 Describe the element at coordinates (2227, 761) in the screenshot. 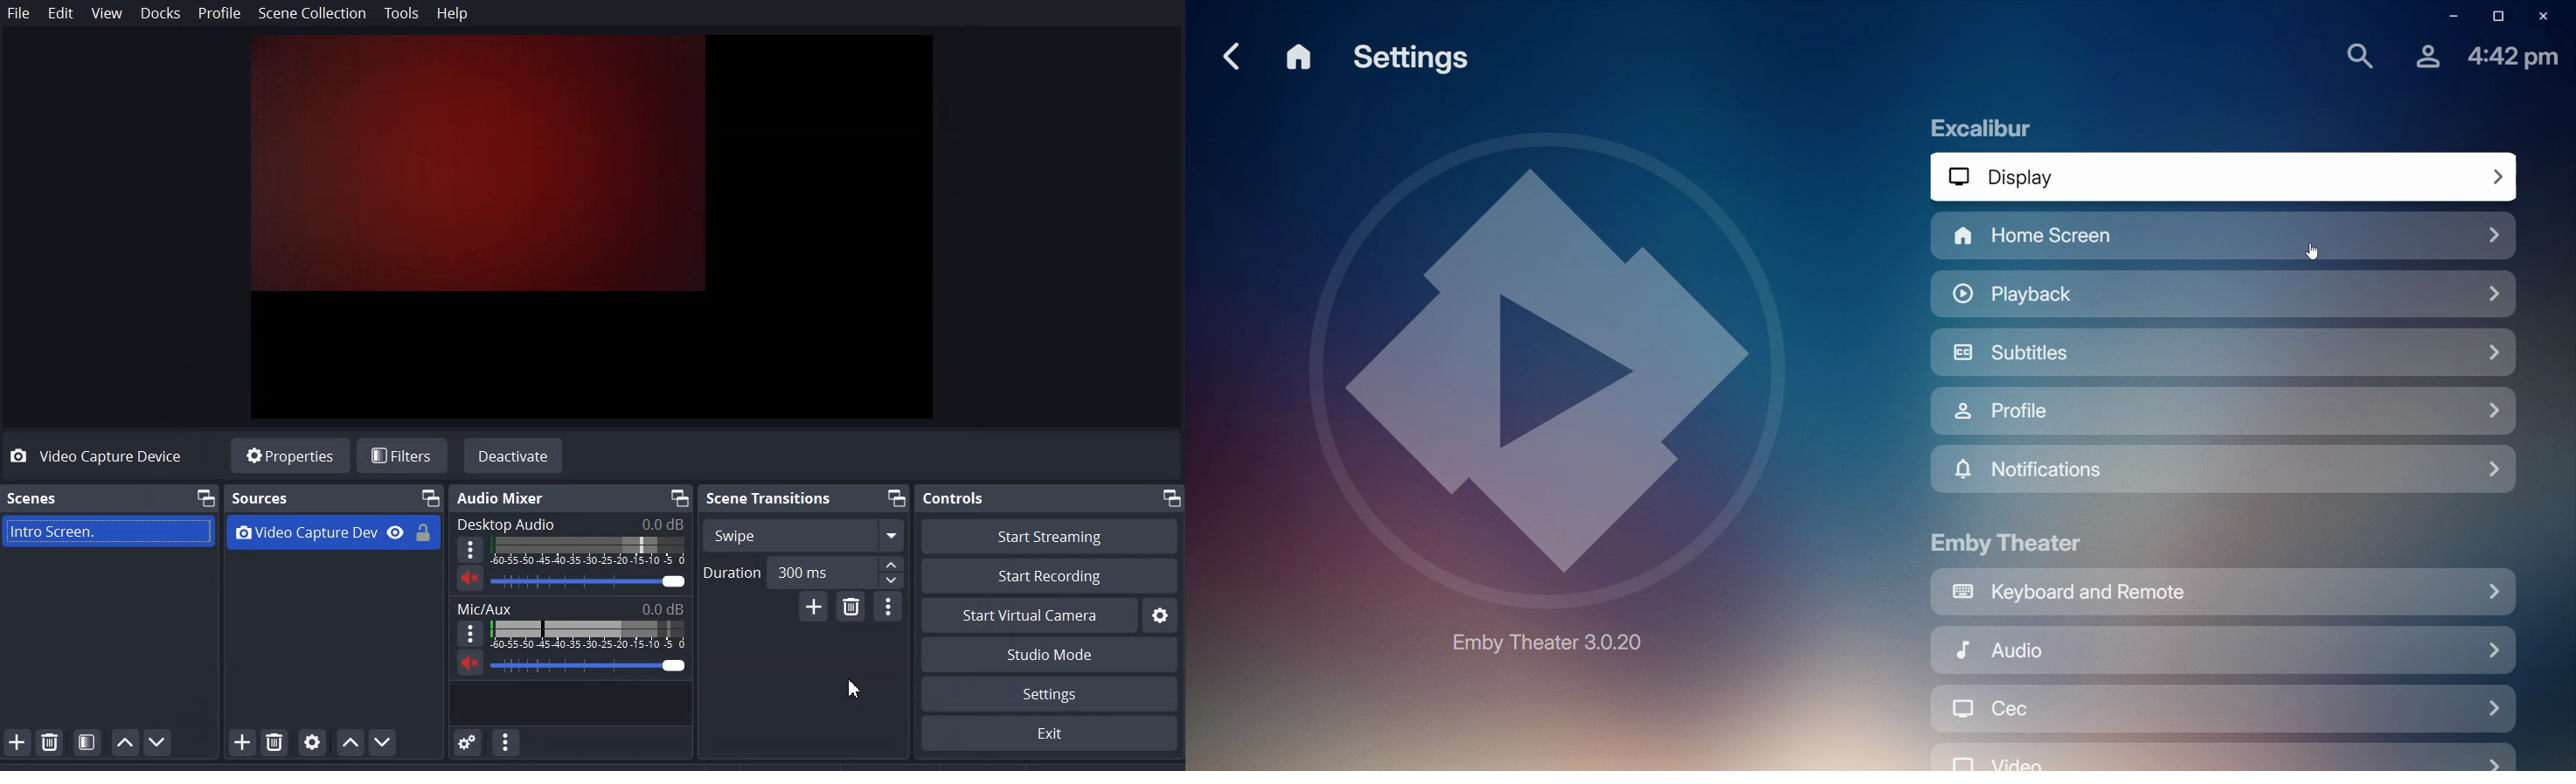

I see `video` at that location.